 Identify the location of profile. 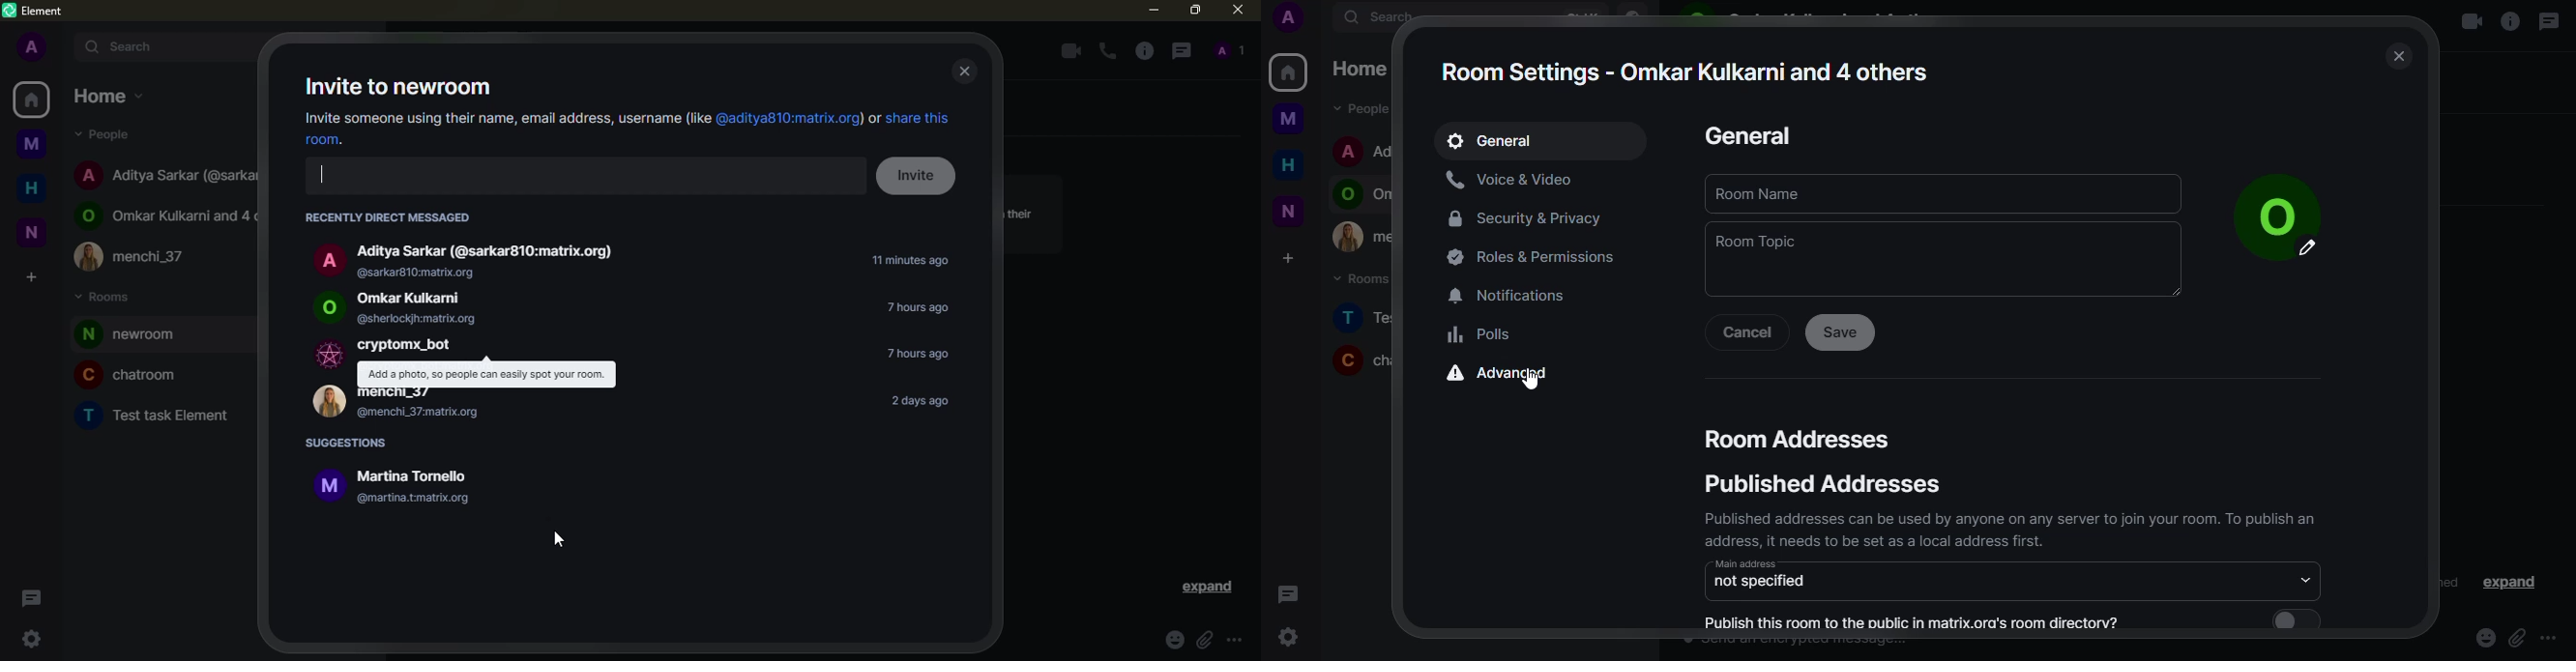
(2266, 201).